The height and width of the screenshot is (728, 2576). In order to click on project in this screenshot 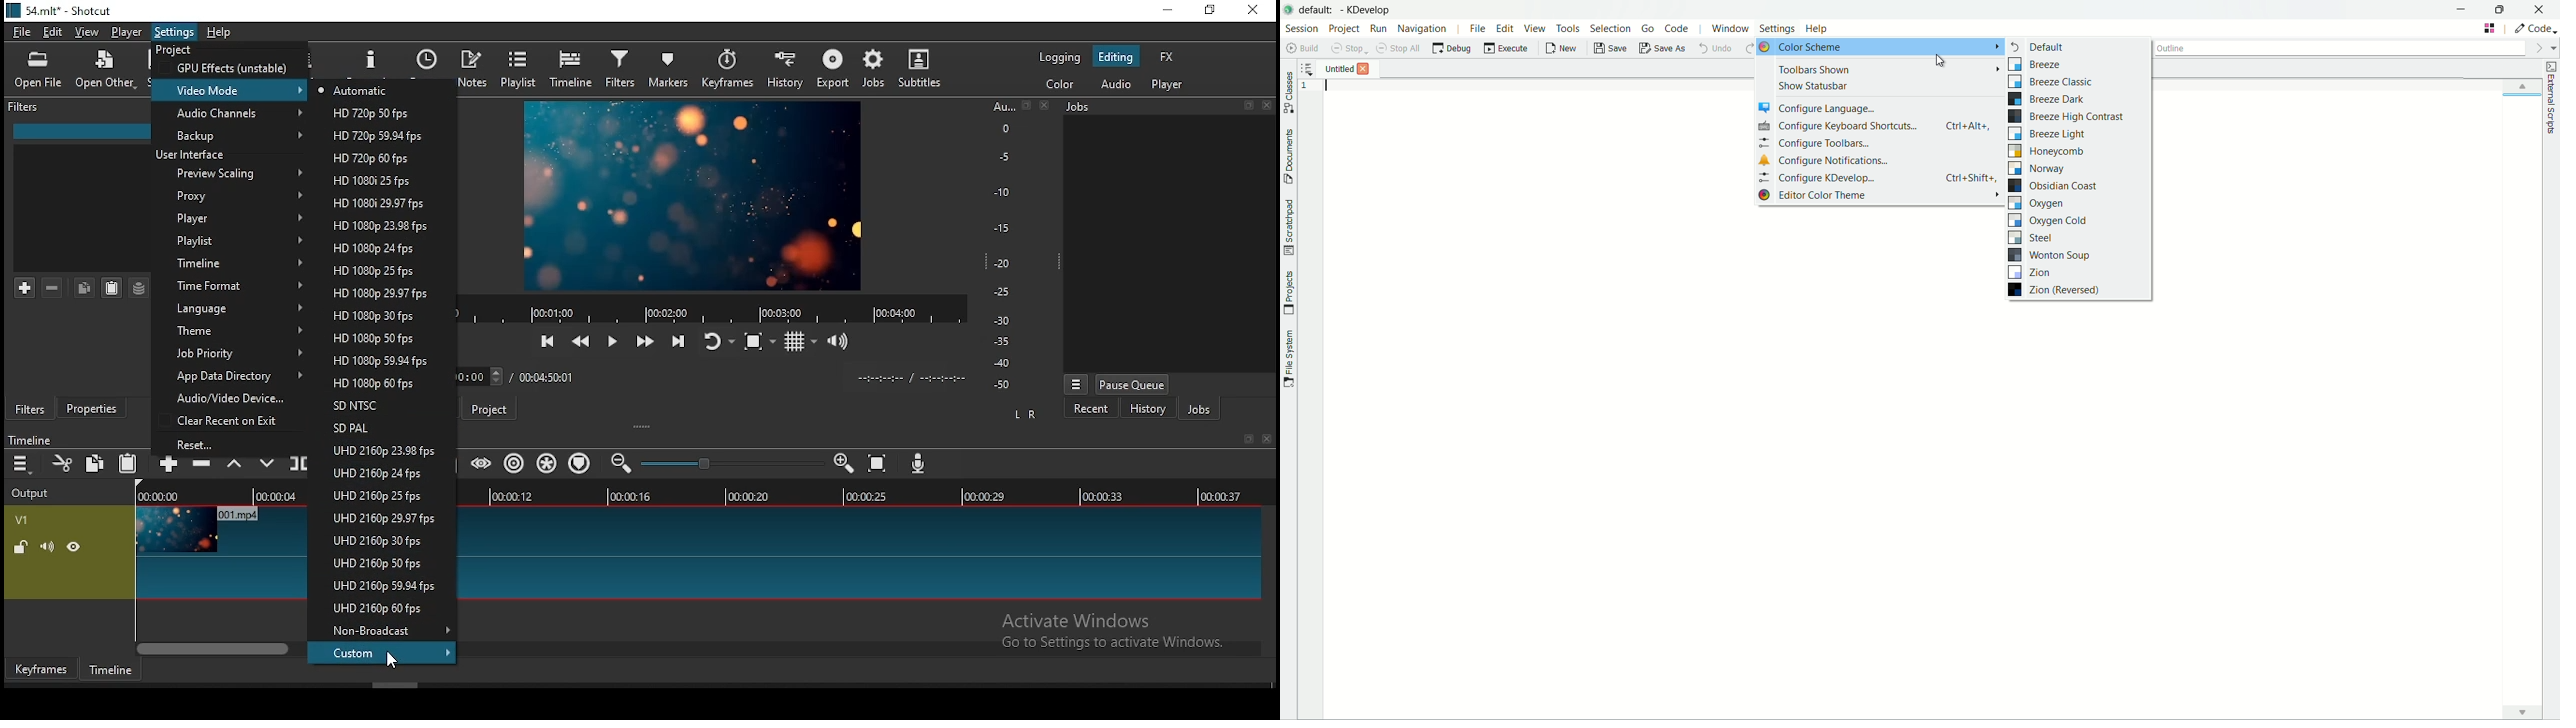, I will do `click(172, 50)`.